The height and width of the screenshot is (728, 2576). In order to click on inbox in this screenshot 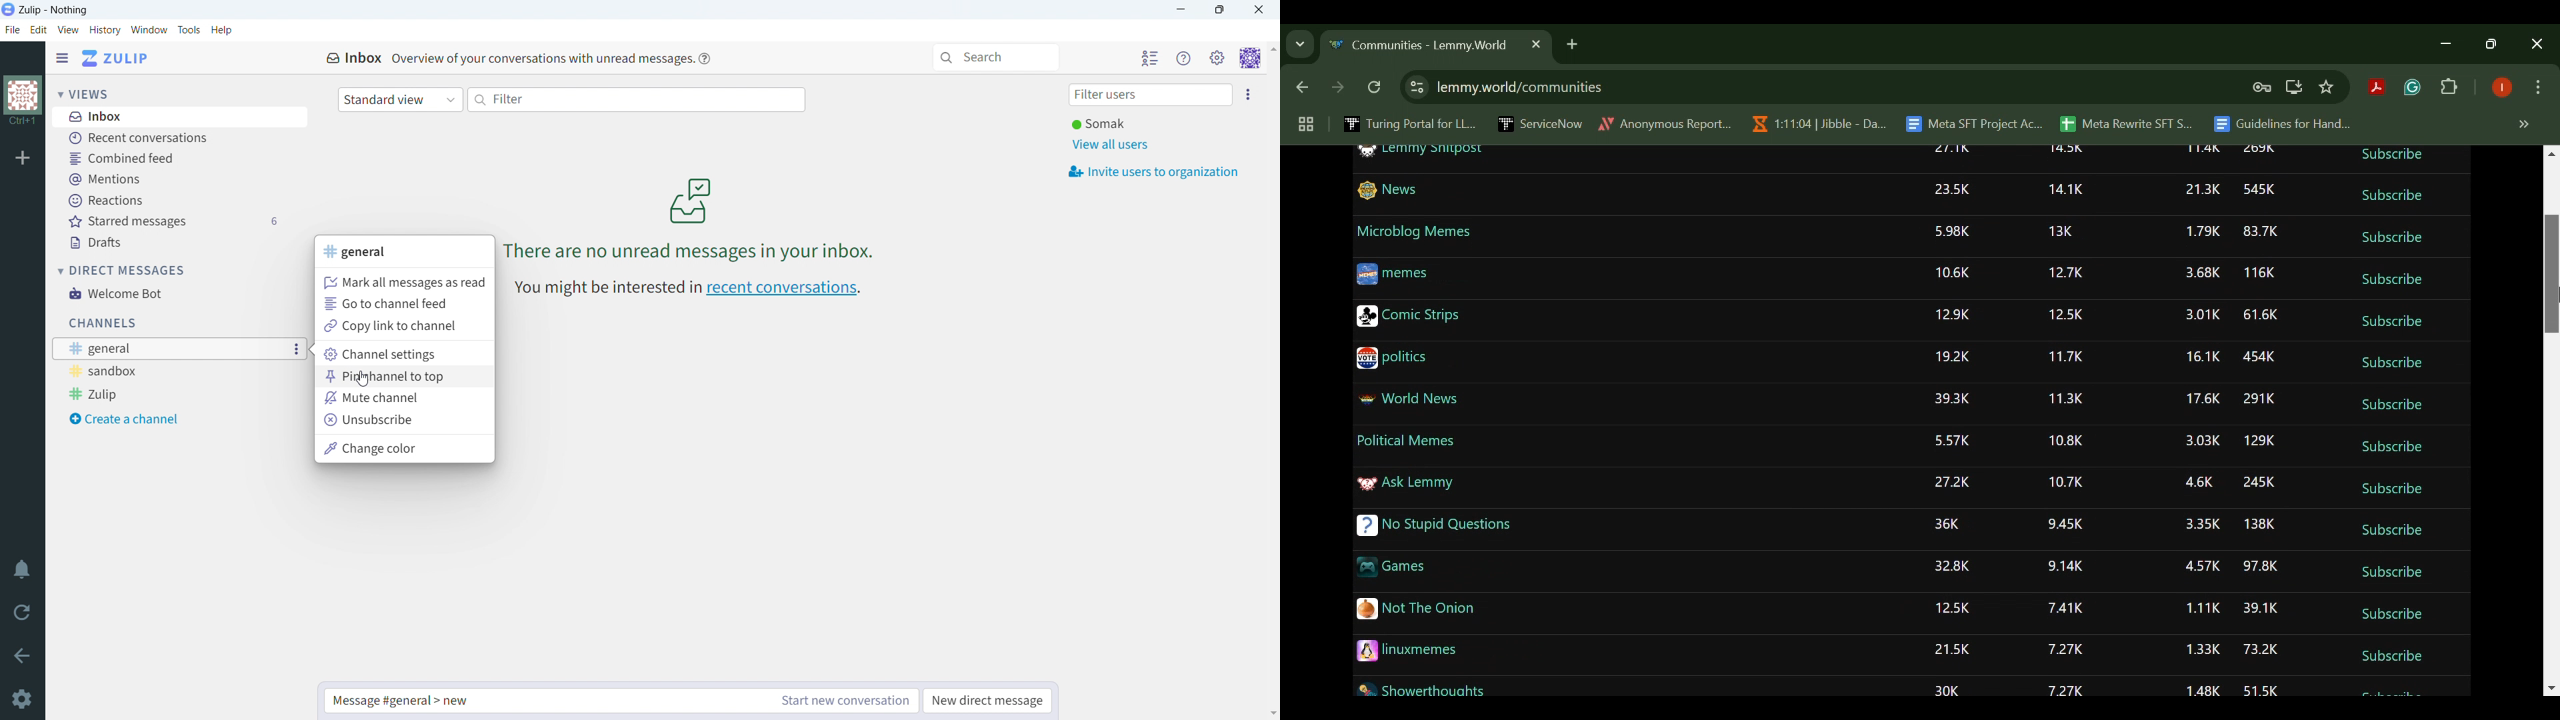, I will do `click(354, 59)`.